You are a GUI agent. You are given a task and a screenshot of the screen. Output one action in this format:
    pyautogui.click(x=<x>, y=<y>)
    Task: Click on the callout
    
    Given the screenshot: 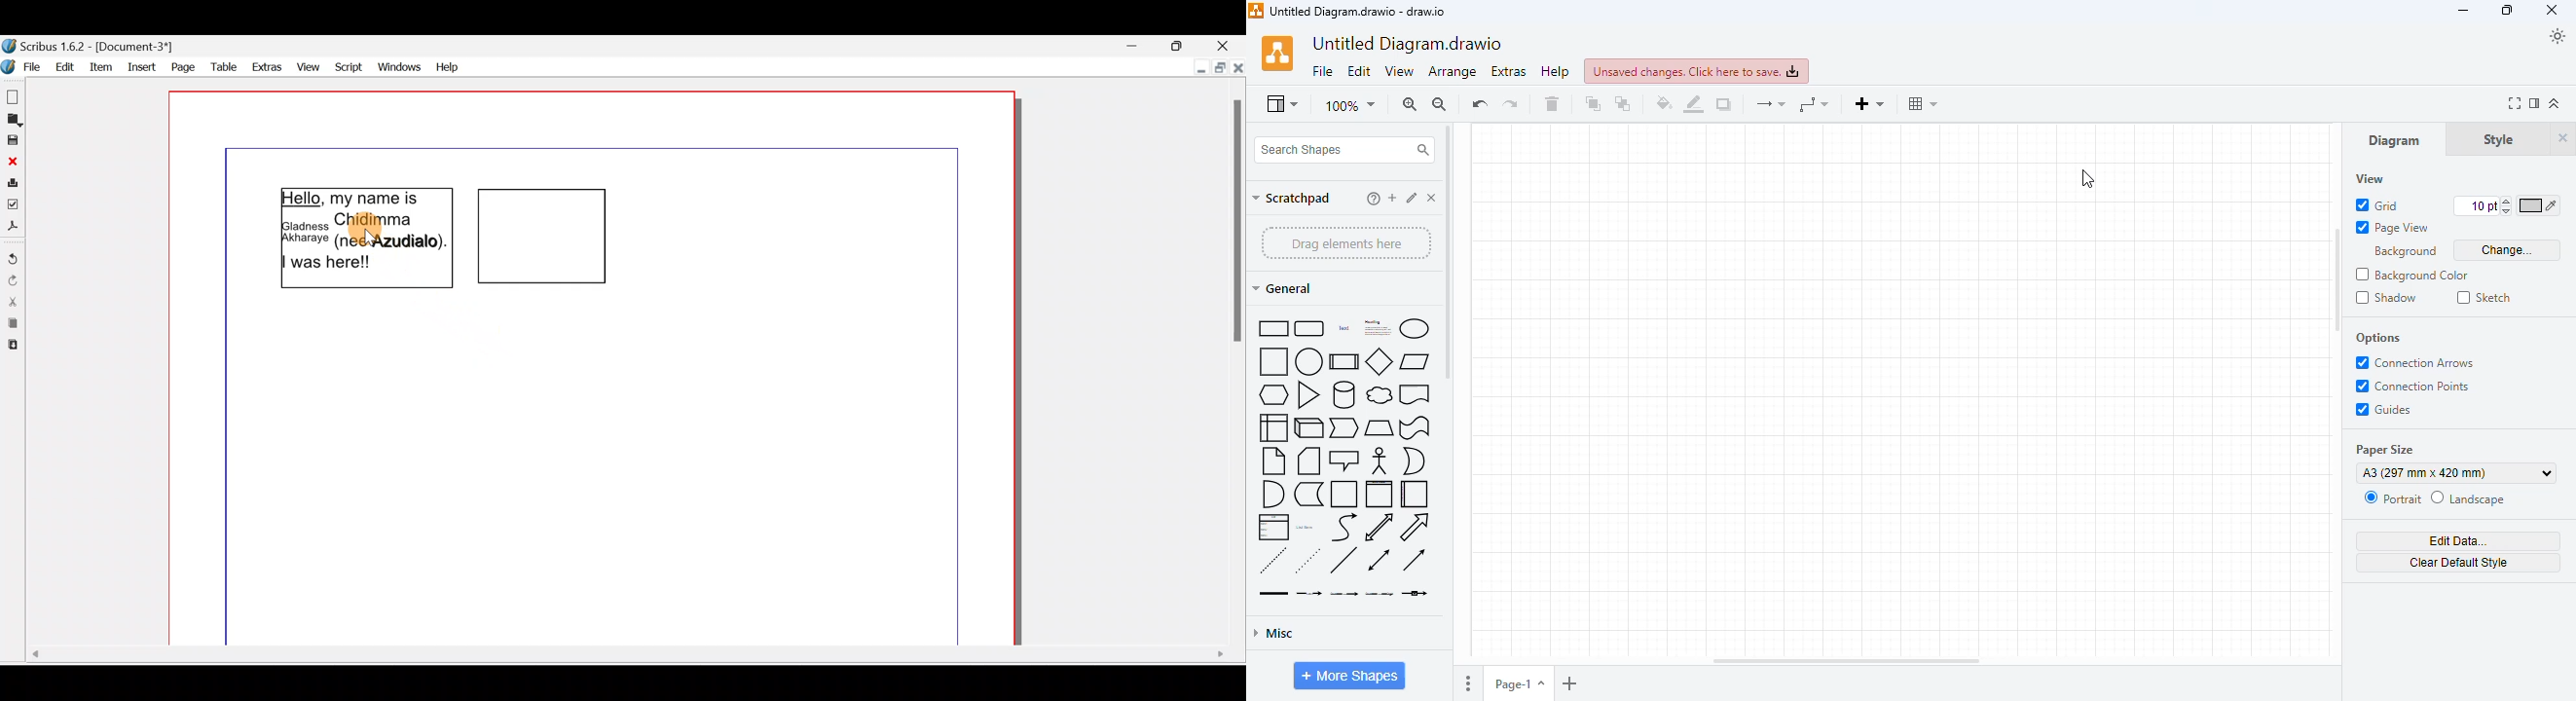 What is the action you would take?
    pyautogui.click(x=1344, y=461)
    